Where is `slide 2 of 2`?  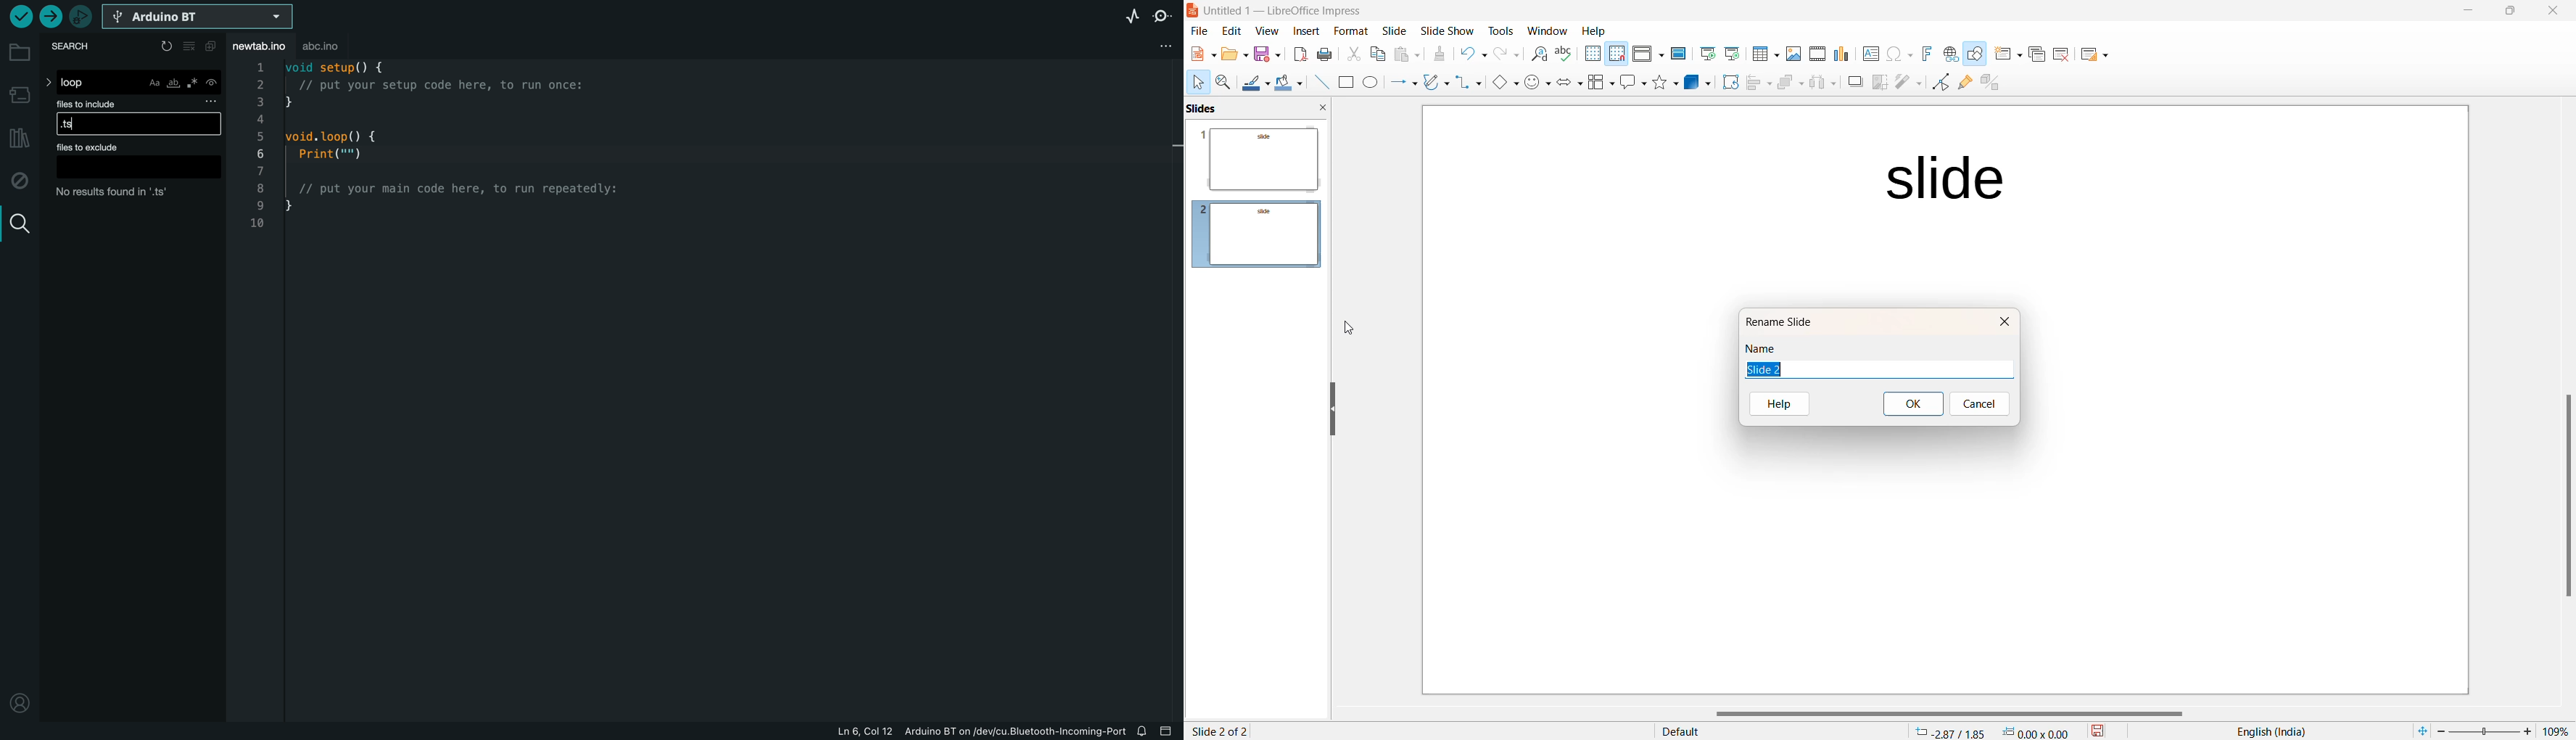 slide 2 of 2 is located at coordinates (1221, 729).